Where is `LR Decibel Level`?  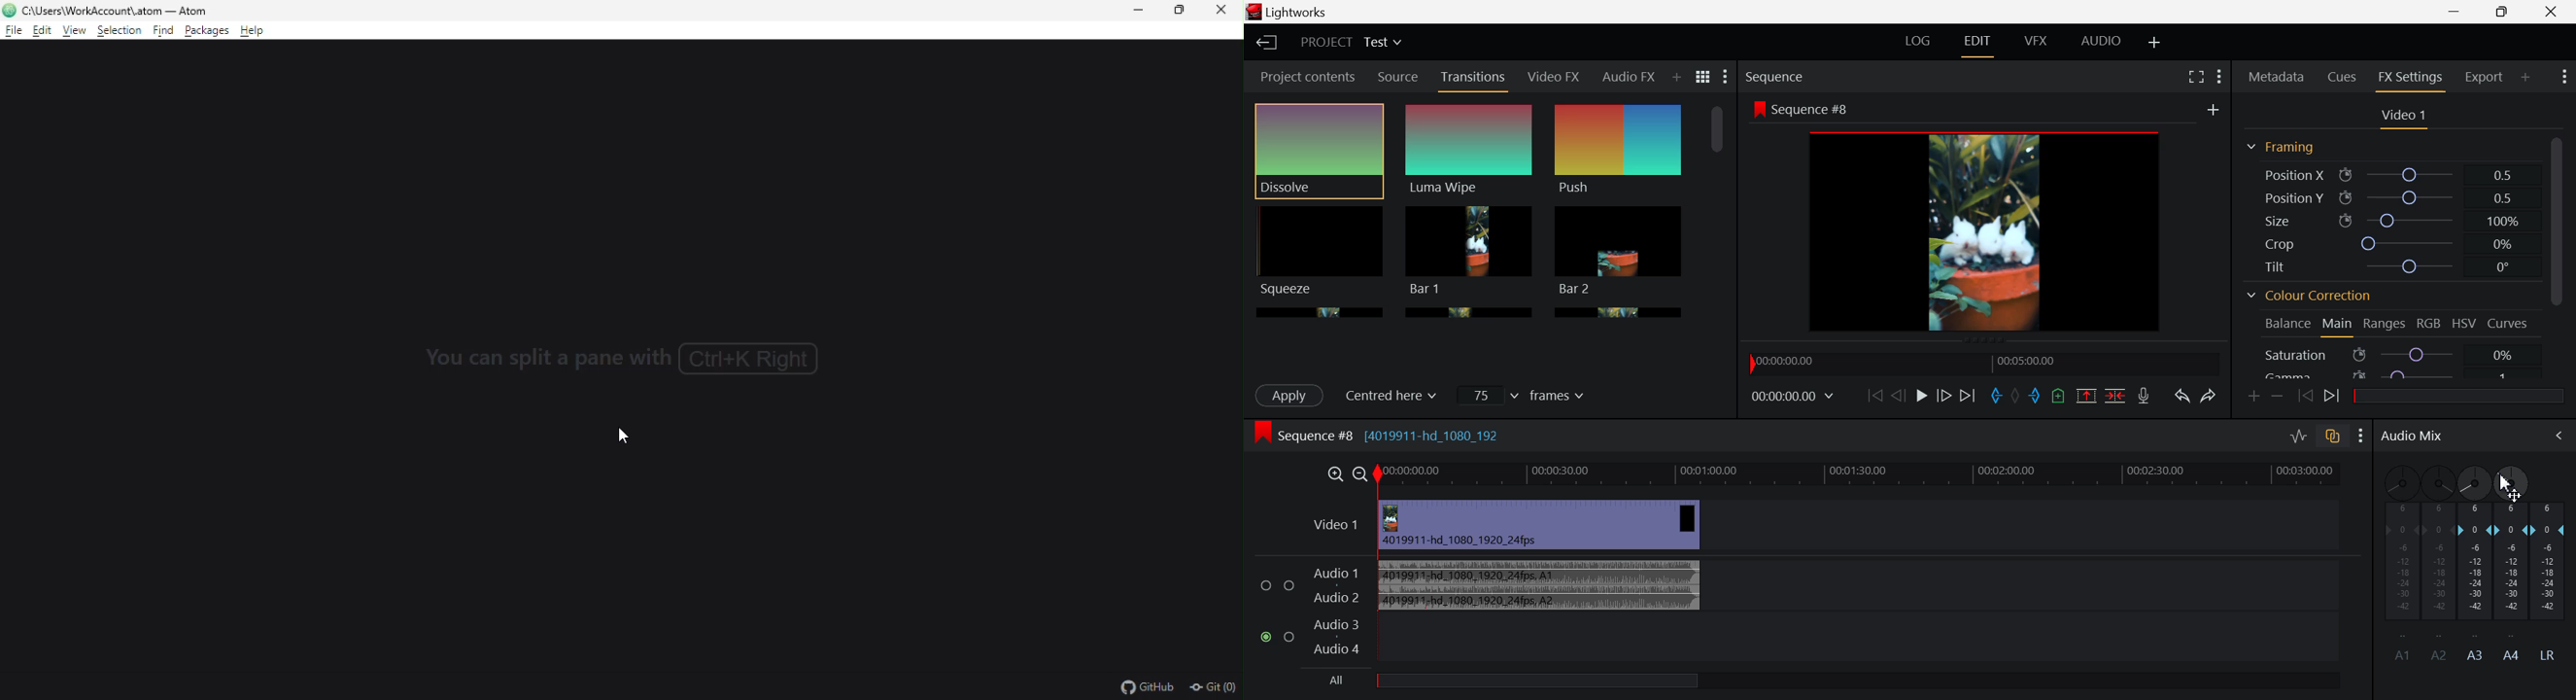
LR Decibel Level is located at coordinates (2553, 581).